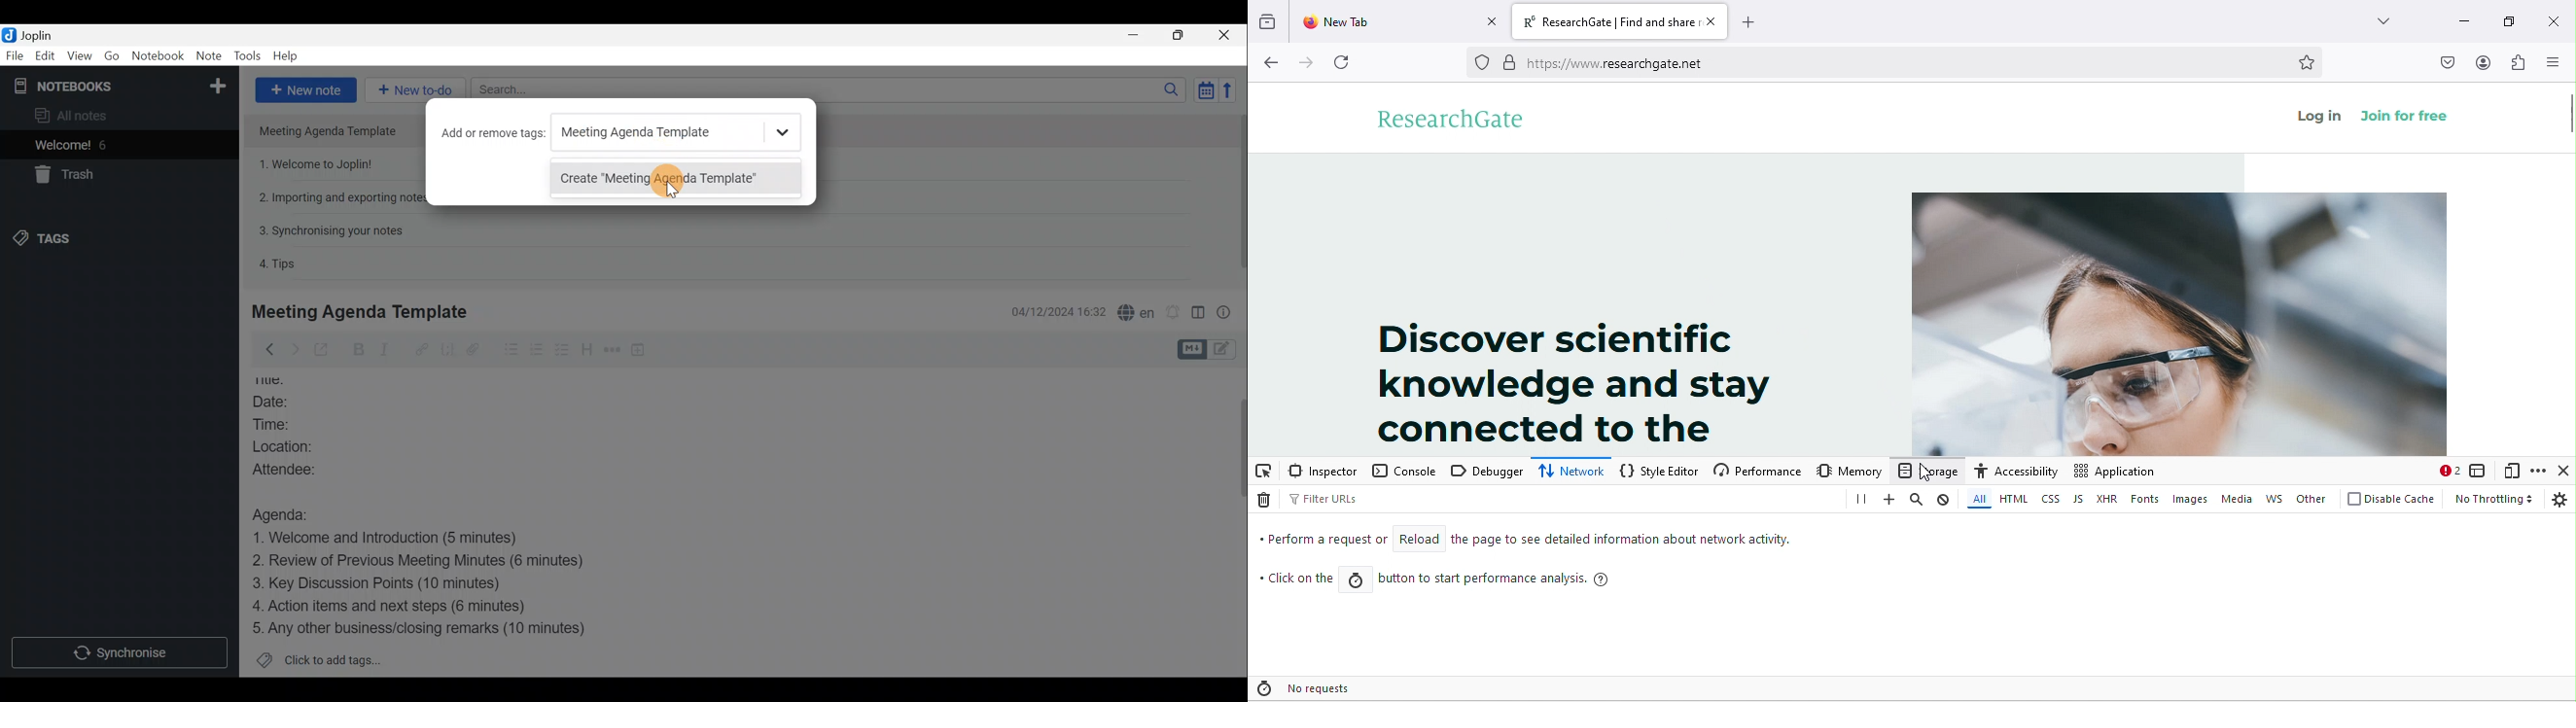  Describe the element at coordinates (1230, 90) in the screenshot. I see `Reverse sort order` at that location.